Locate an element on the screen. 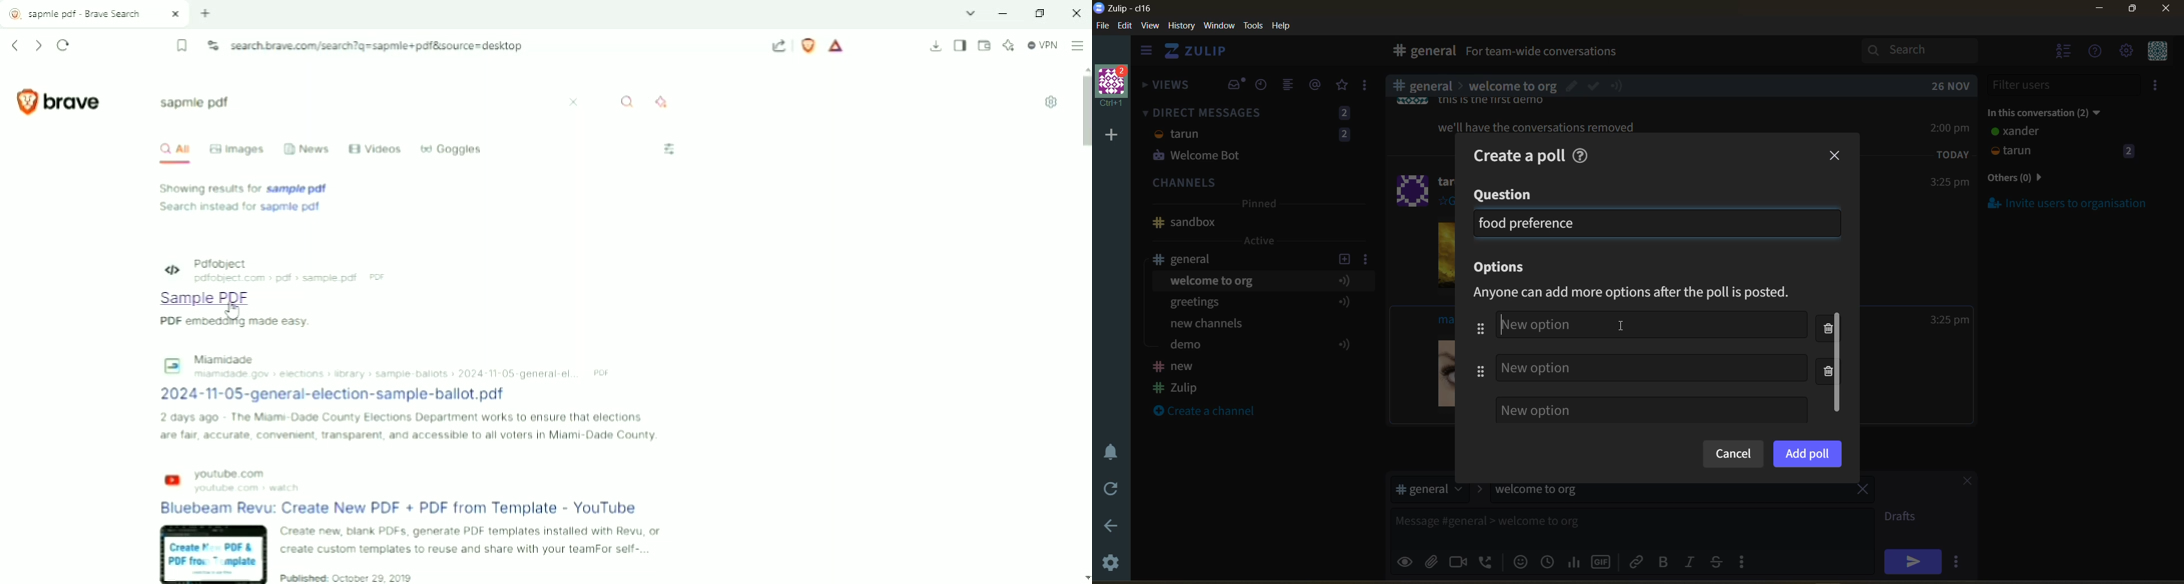  food preference is located at coordinates (1528, 223).